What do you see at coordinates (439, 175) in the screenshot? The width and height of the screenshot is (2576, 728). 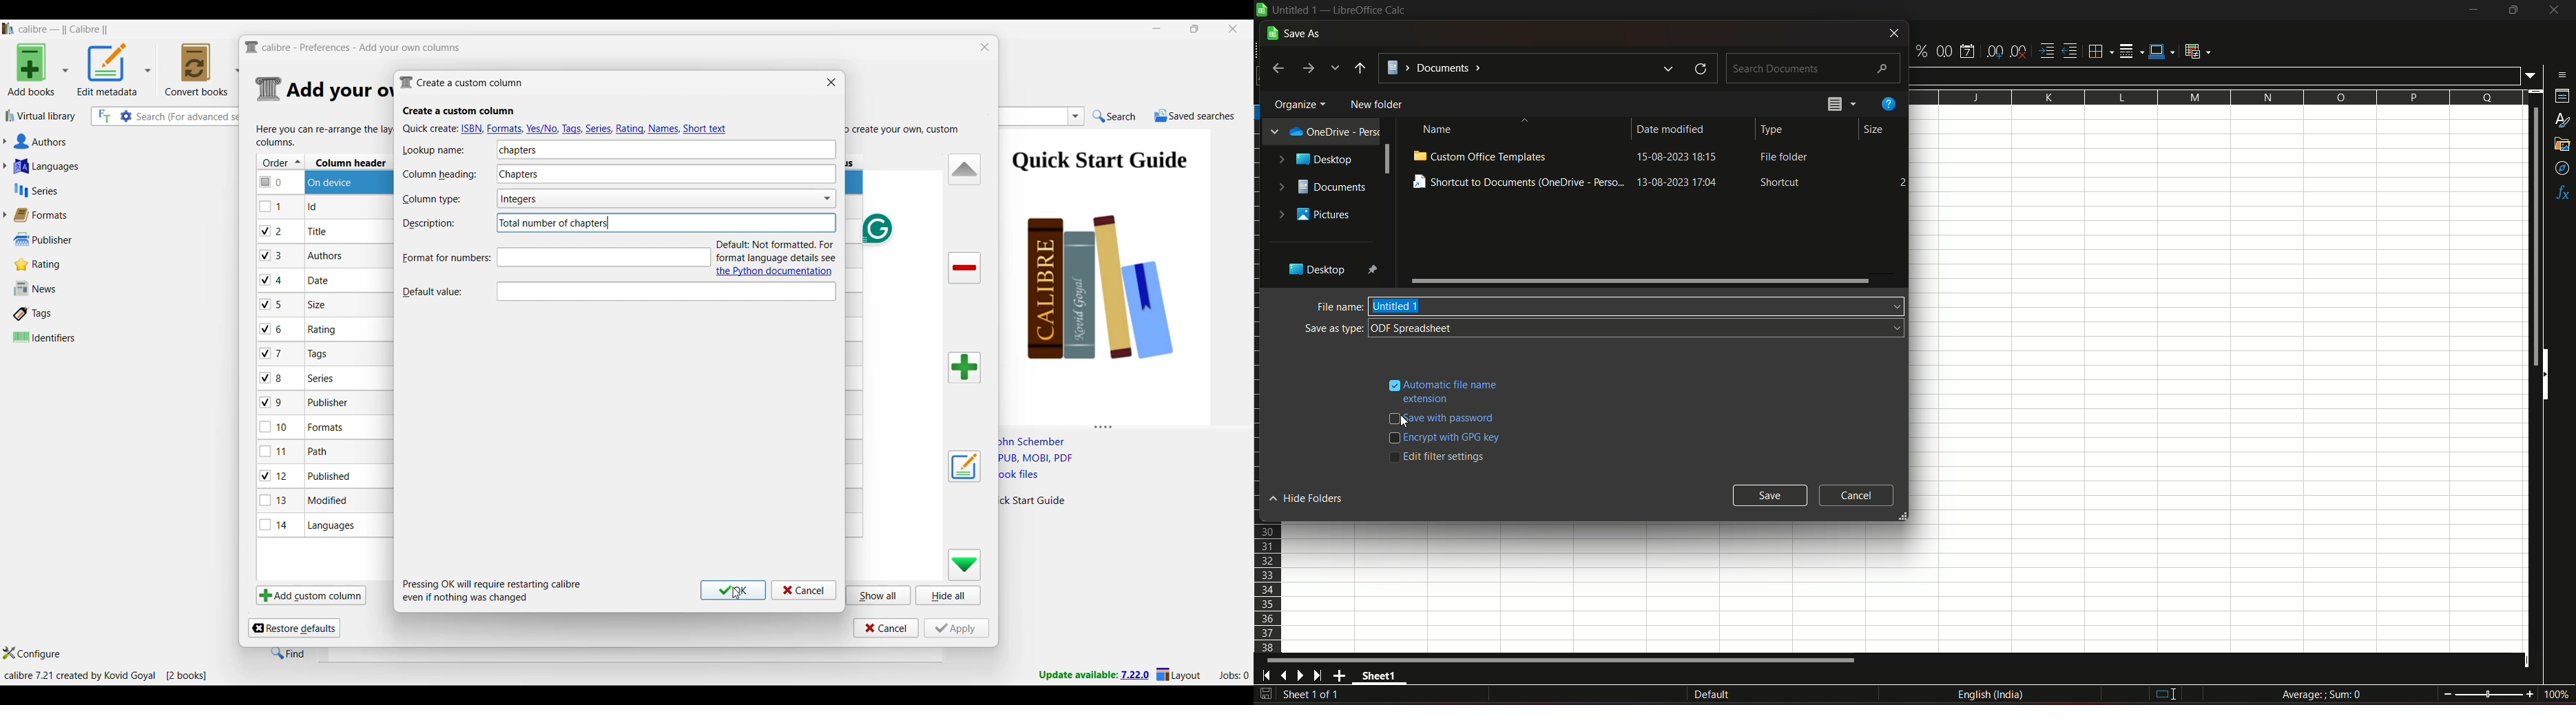 I see `Indicates Column heading text box` at bounding box center [439, 175].